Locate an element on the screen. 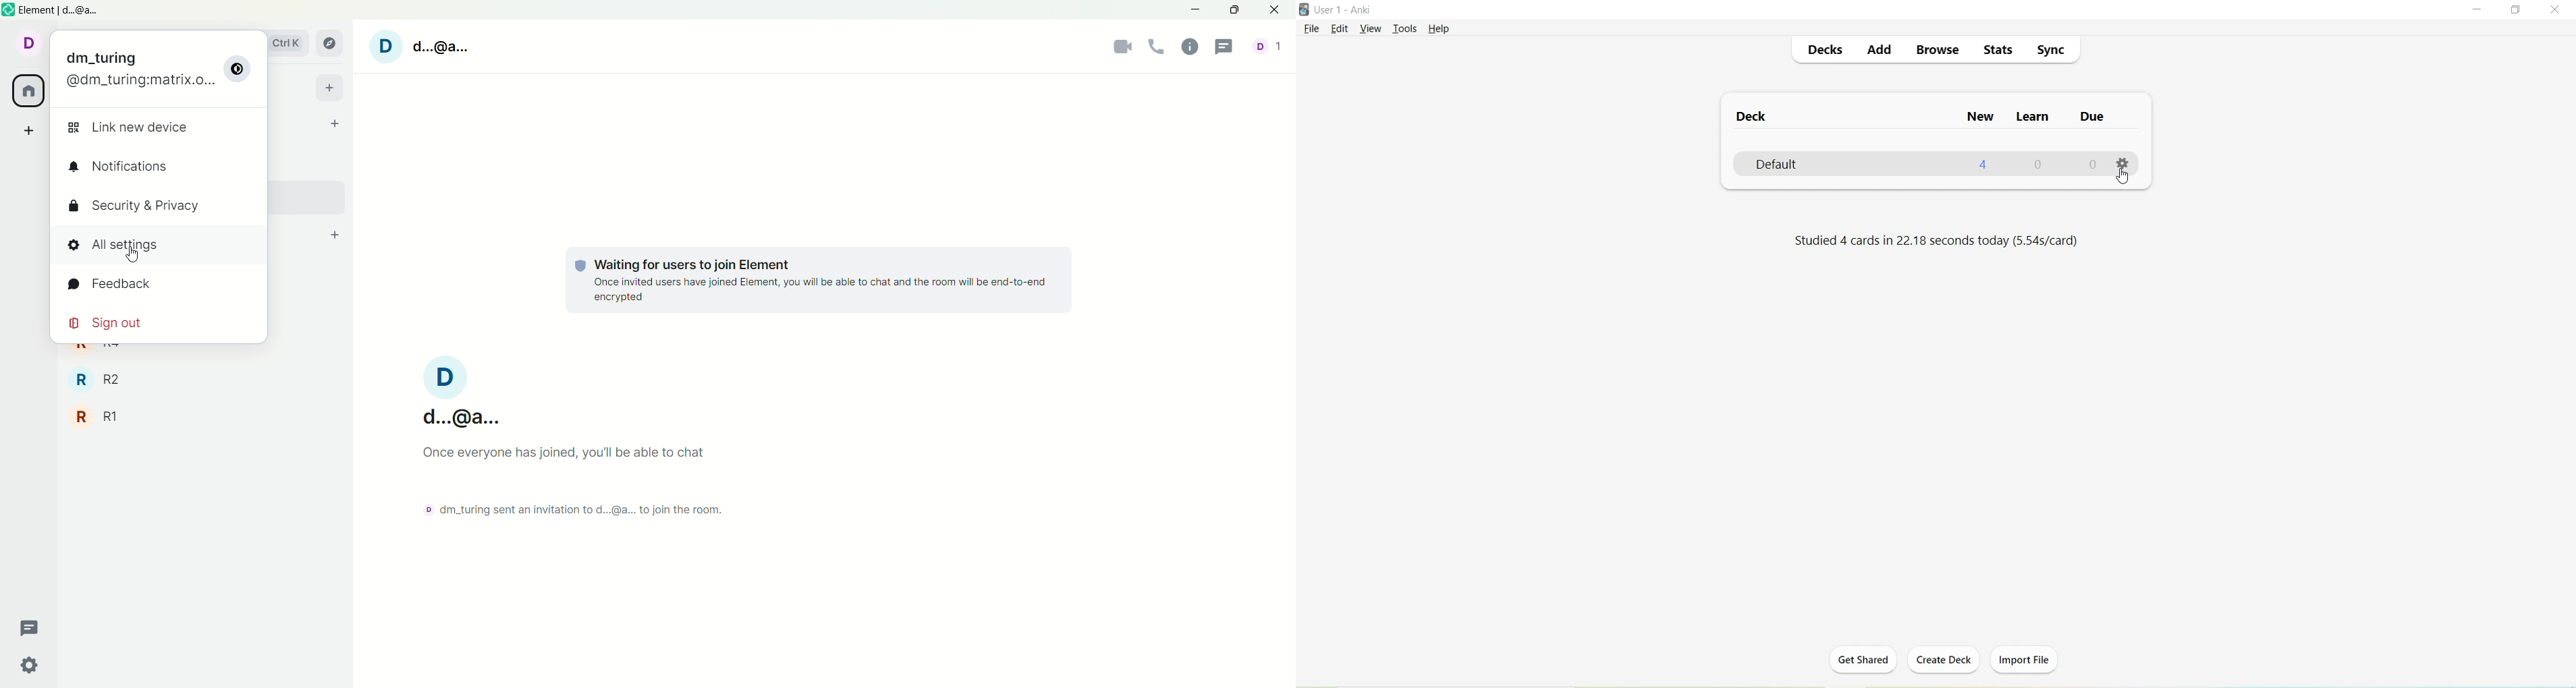  add is located at coordinates (331, 90).